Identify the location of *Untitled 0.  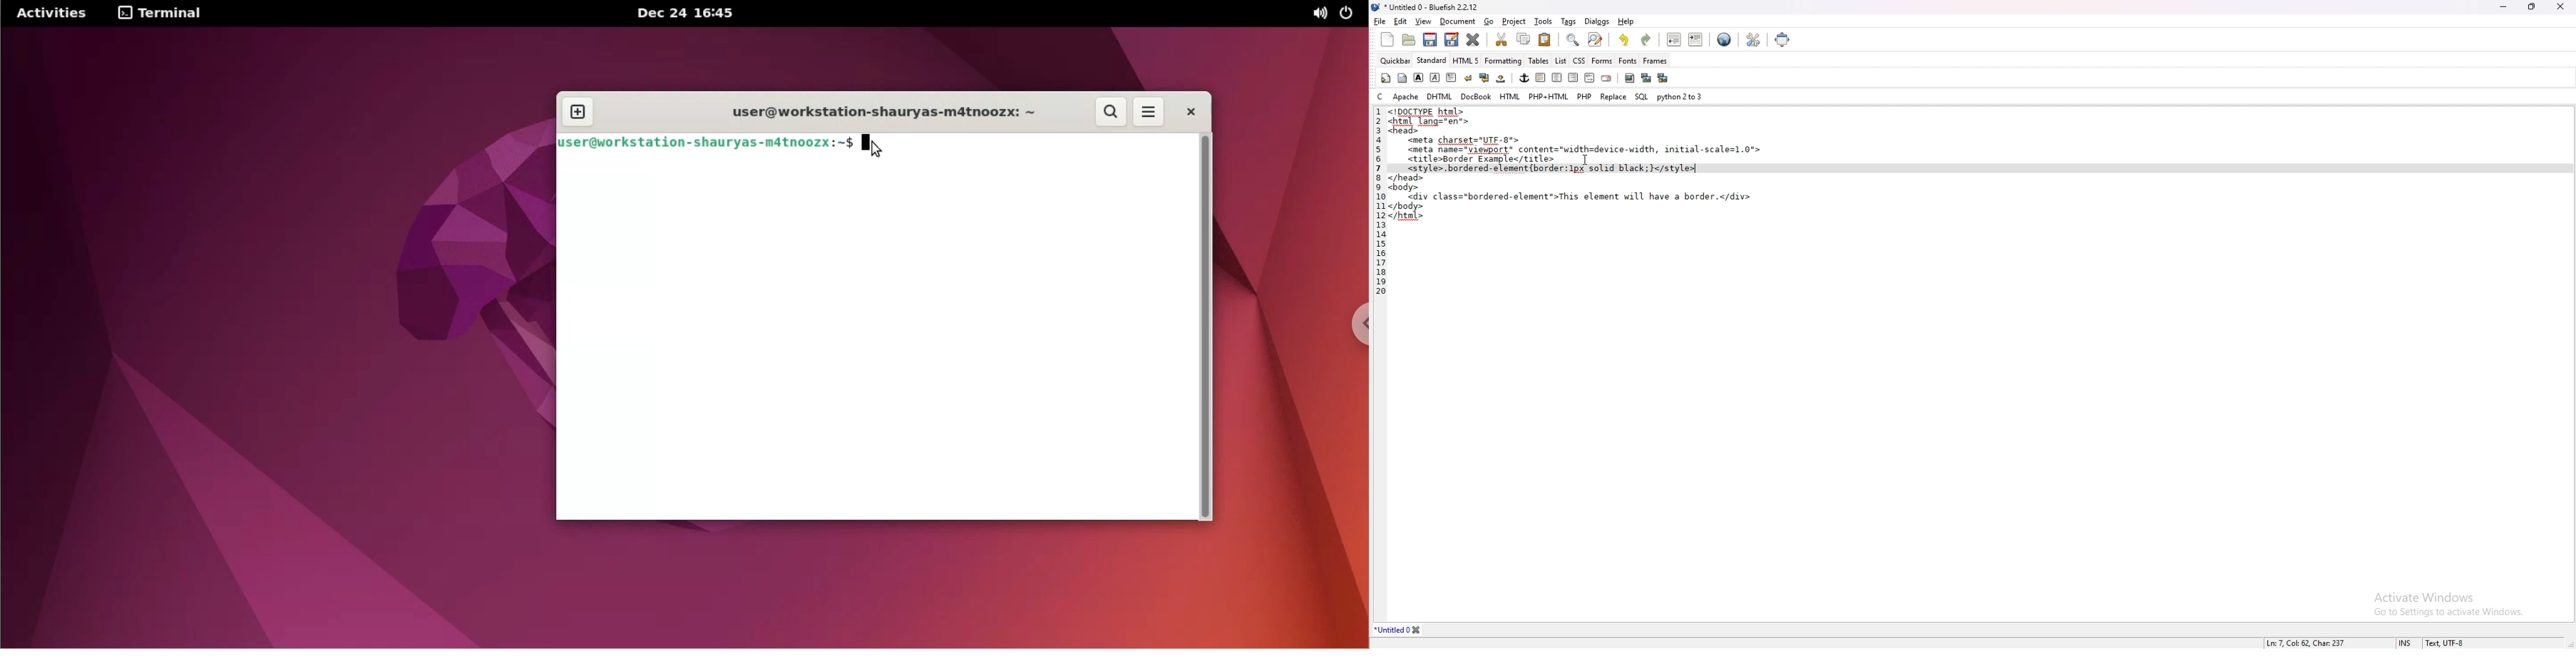
(1399, 630).